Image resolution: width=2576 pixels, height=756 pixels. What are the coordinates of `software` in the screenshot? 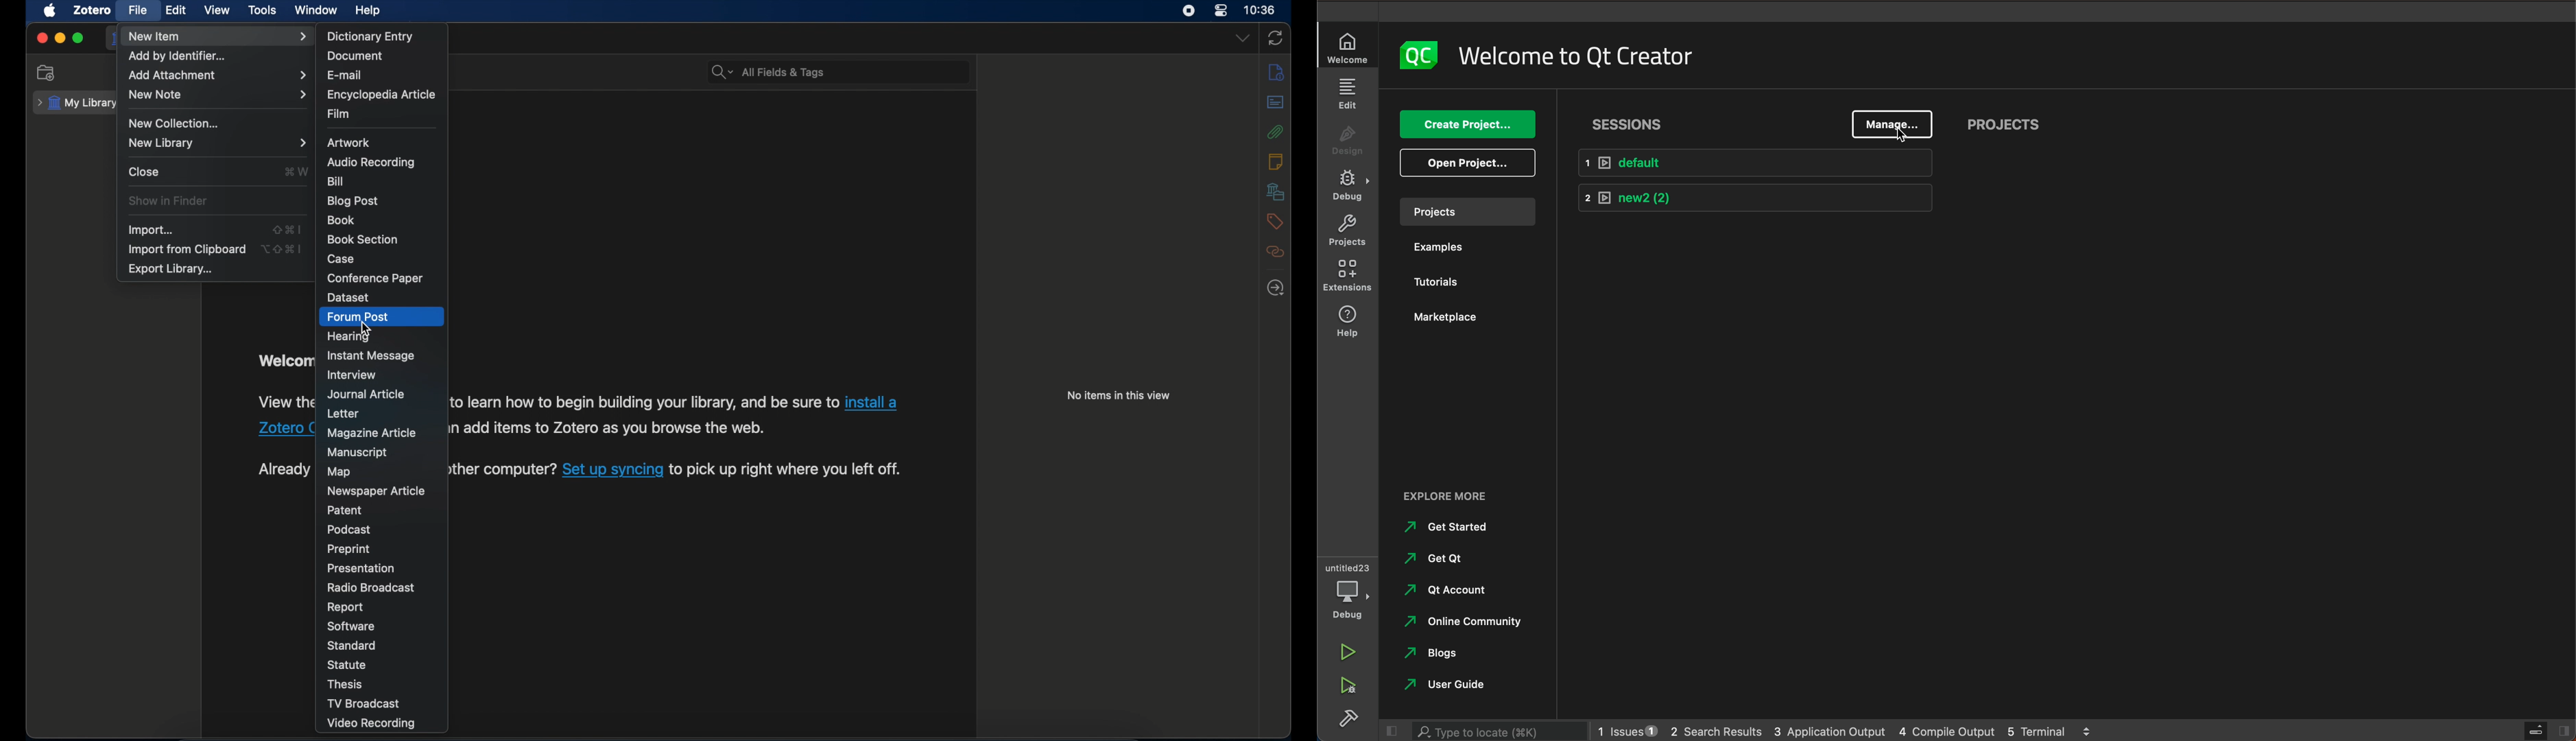 It's located at (351, 626).